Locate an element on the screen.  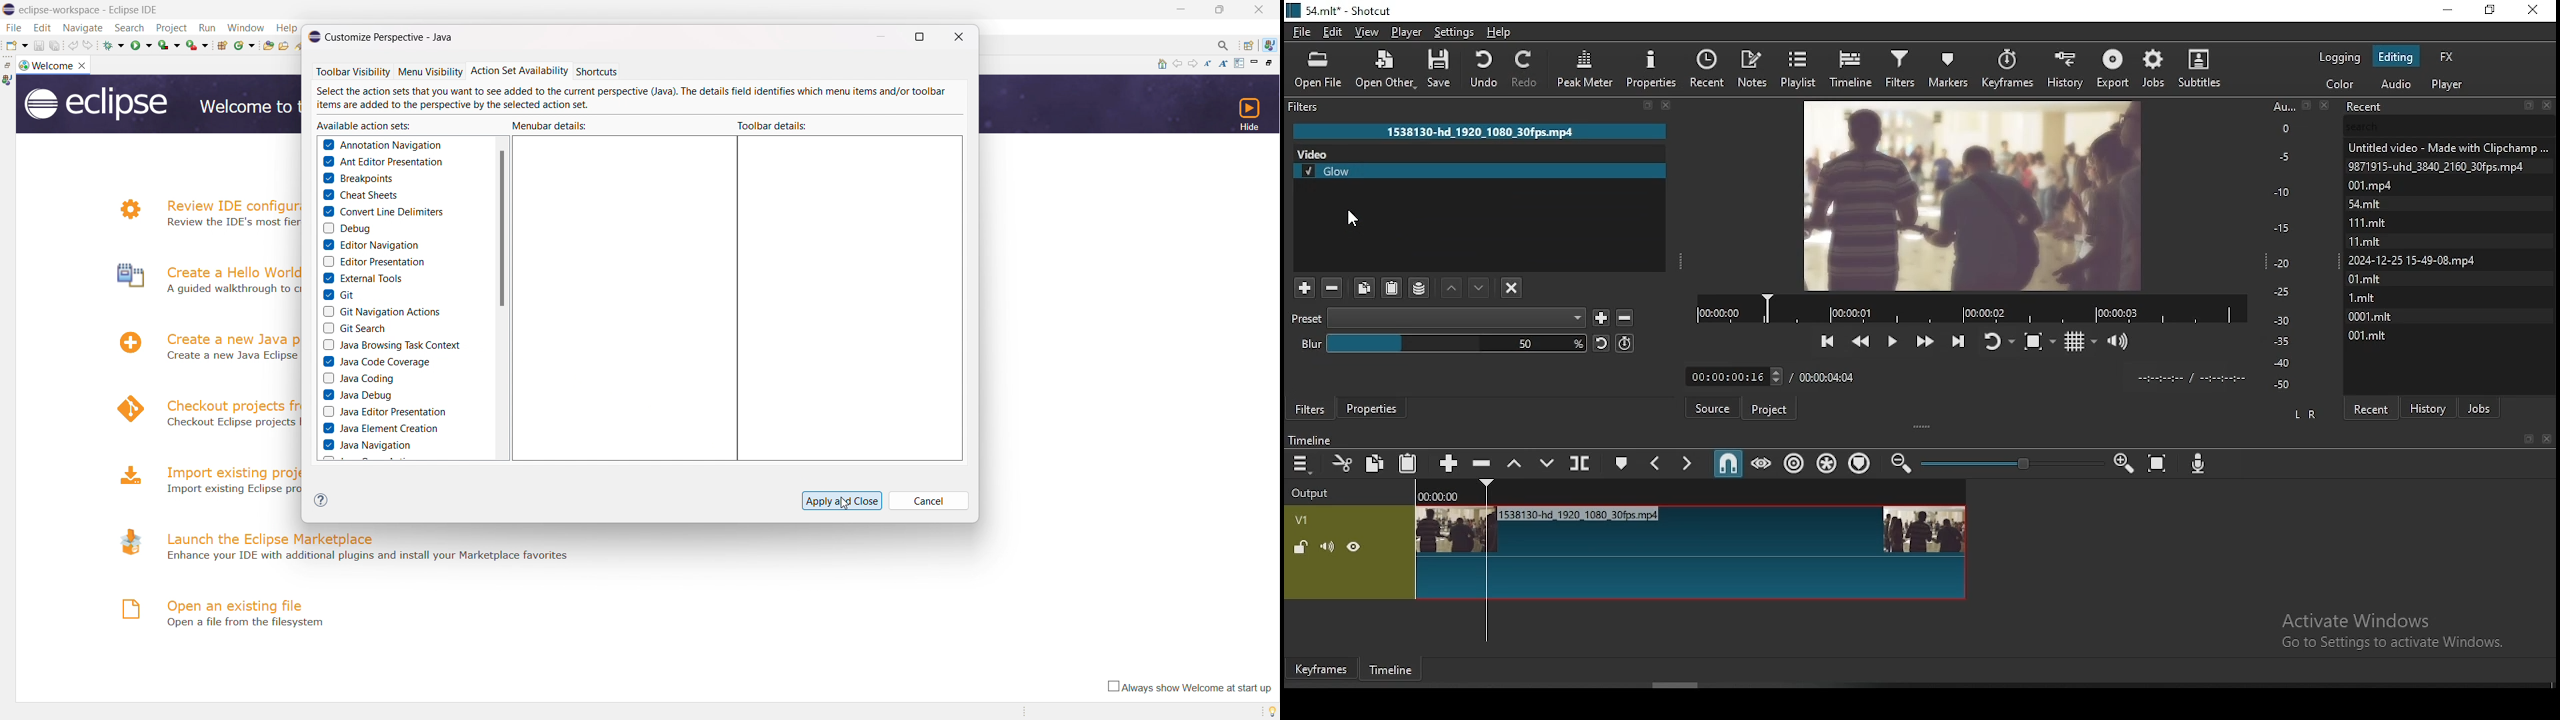
zoom timeline in is located at coordinates (1903, 464).